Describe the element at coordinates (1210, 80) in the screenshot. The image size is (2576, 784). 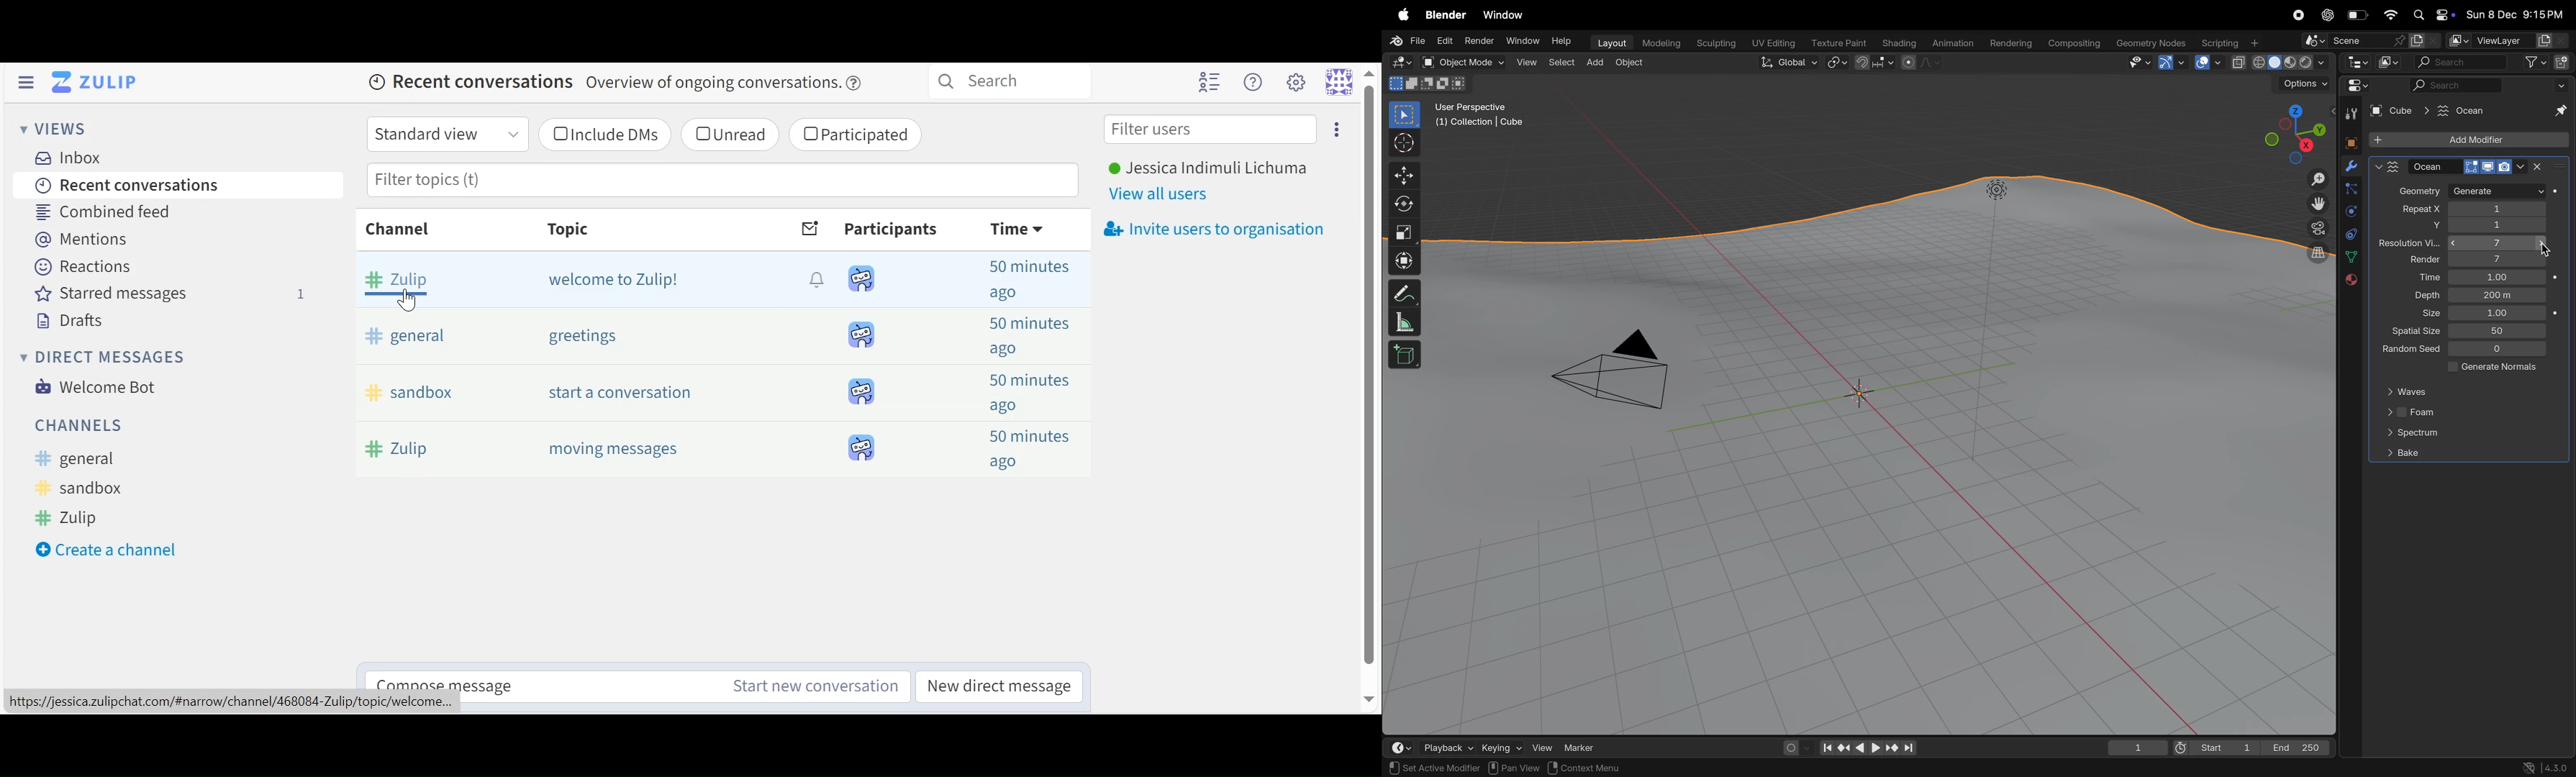
I see `Hide user list` at that location.